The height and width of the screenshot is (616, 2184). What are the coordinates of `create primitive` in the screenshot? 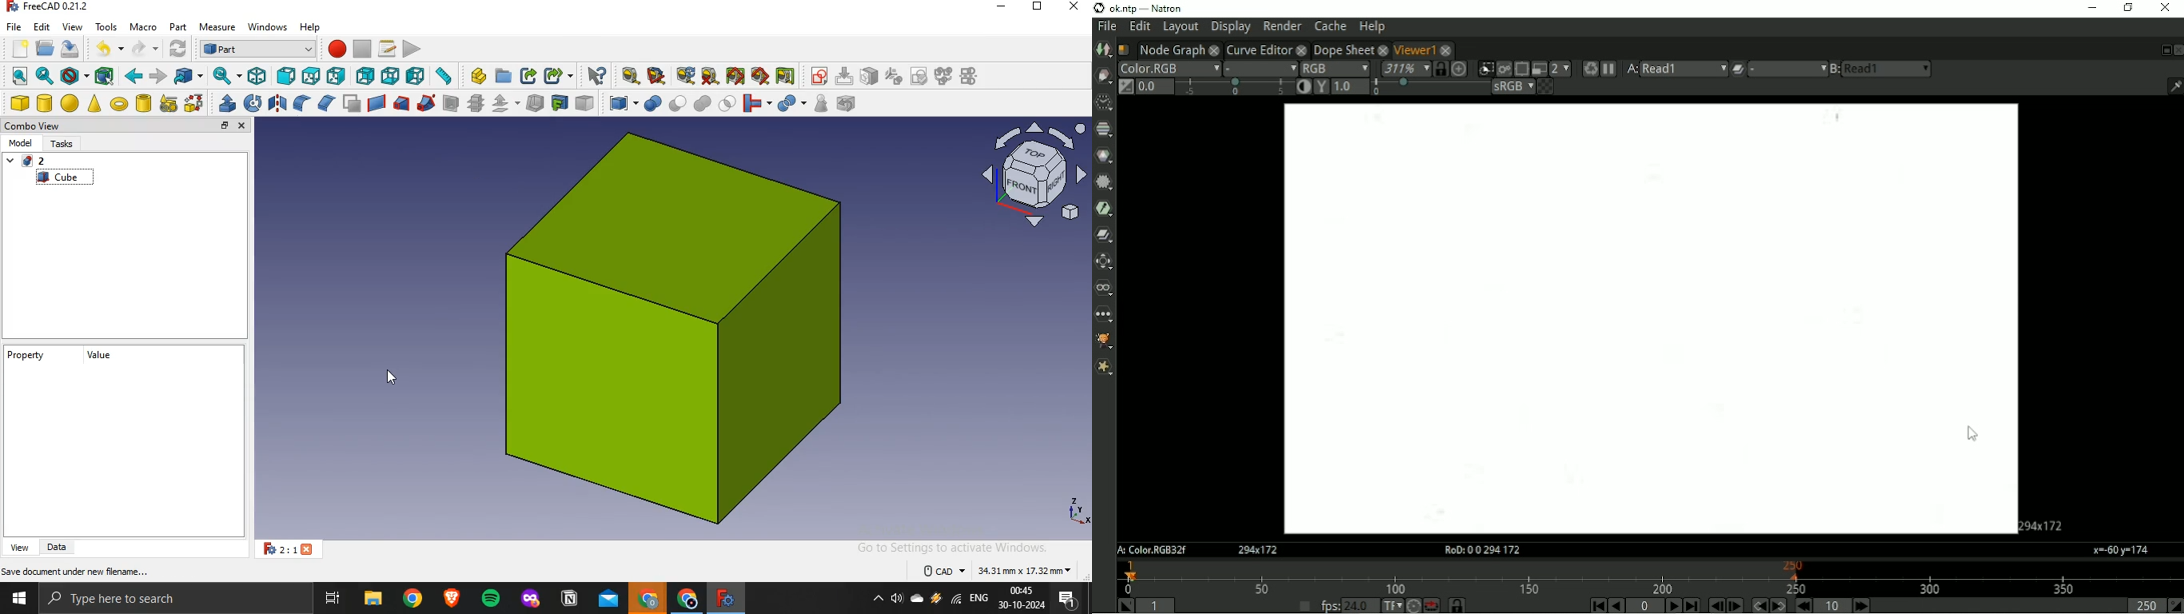 It's located at (169, 103).